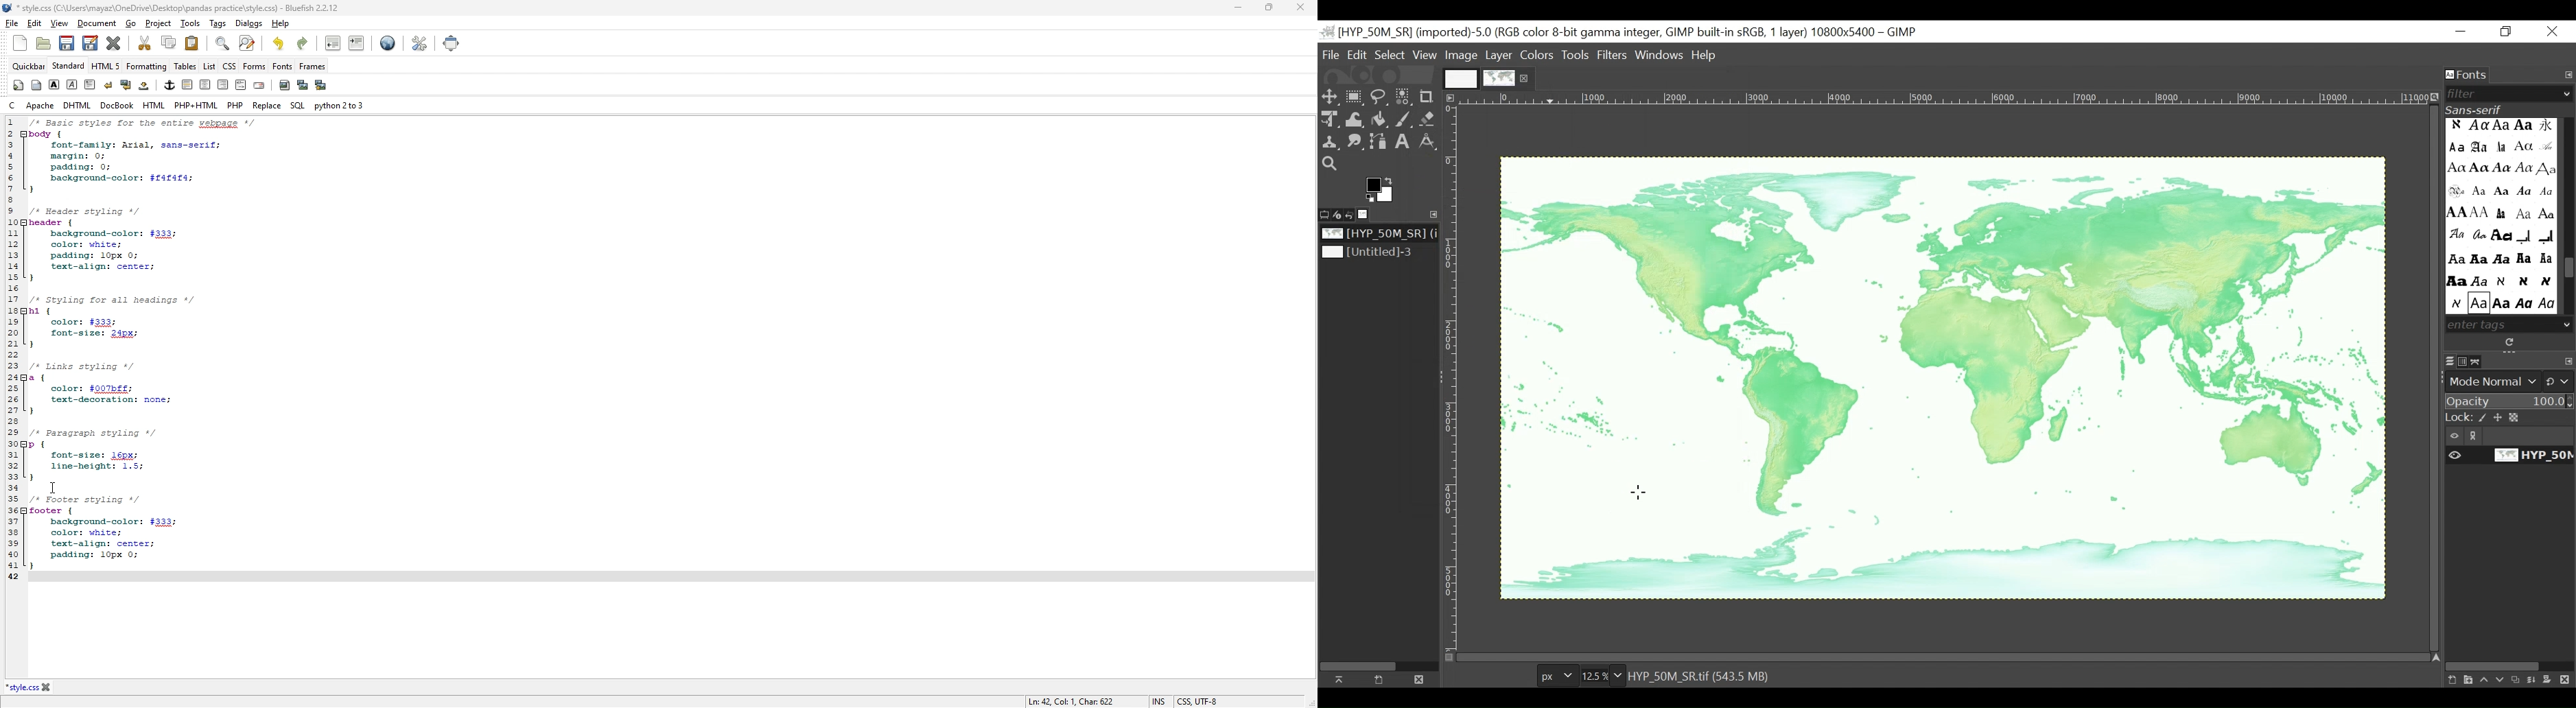 The height and width of the screenshot is (728, 2576). Describe the element at coordinates (230, 66) in the screenshot. I see `CSS` at that location.